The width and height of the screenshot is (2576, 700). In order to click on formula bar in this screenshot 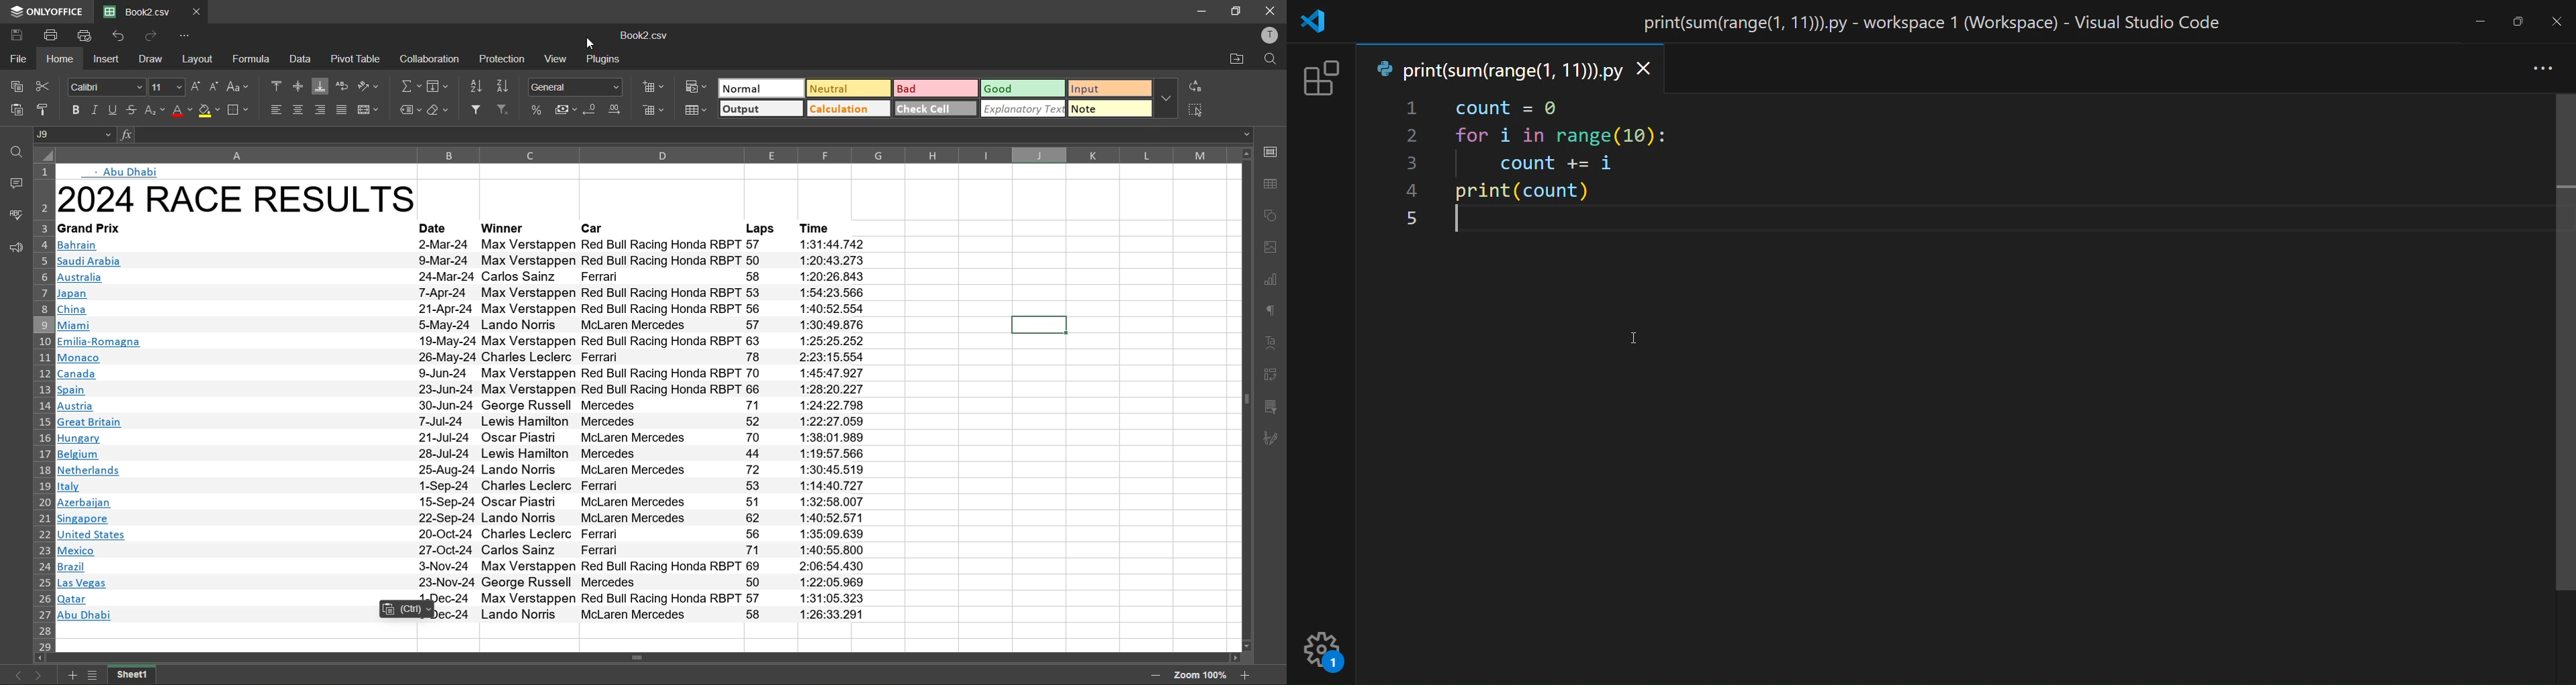, I will do `click(687, 135)`.